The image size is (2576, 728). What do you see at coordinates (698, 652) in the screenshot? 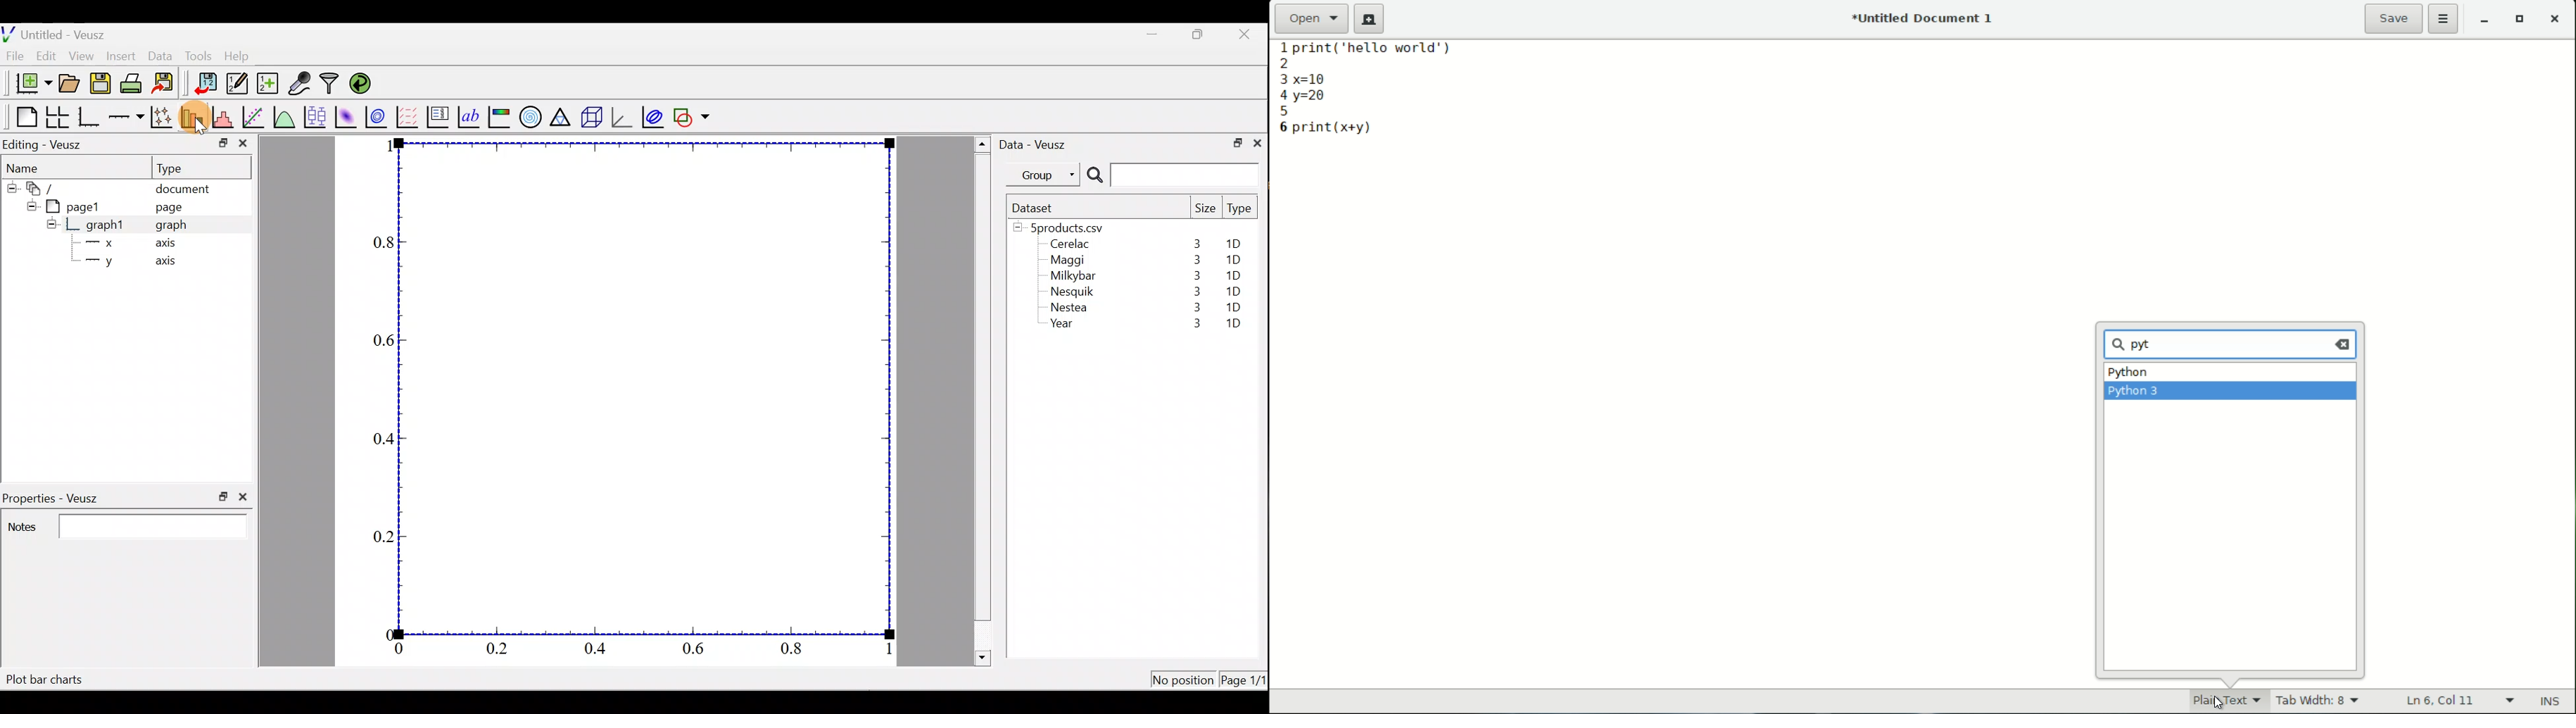
I see `0.6` at bounding box center [698, 652].